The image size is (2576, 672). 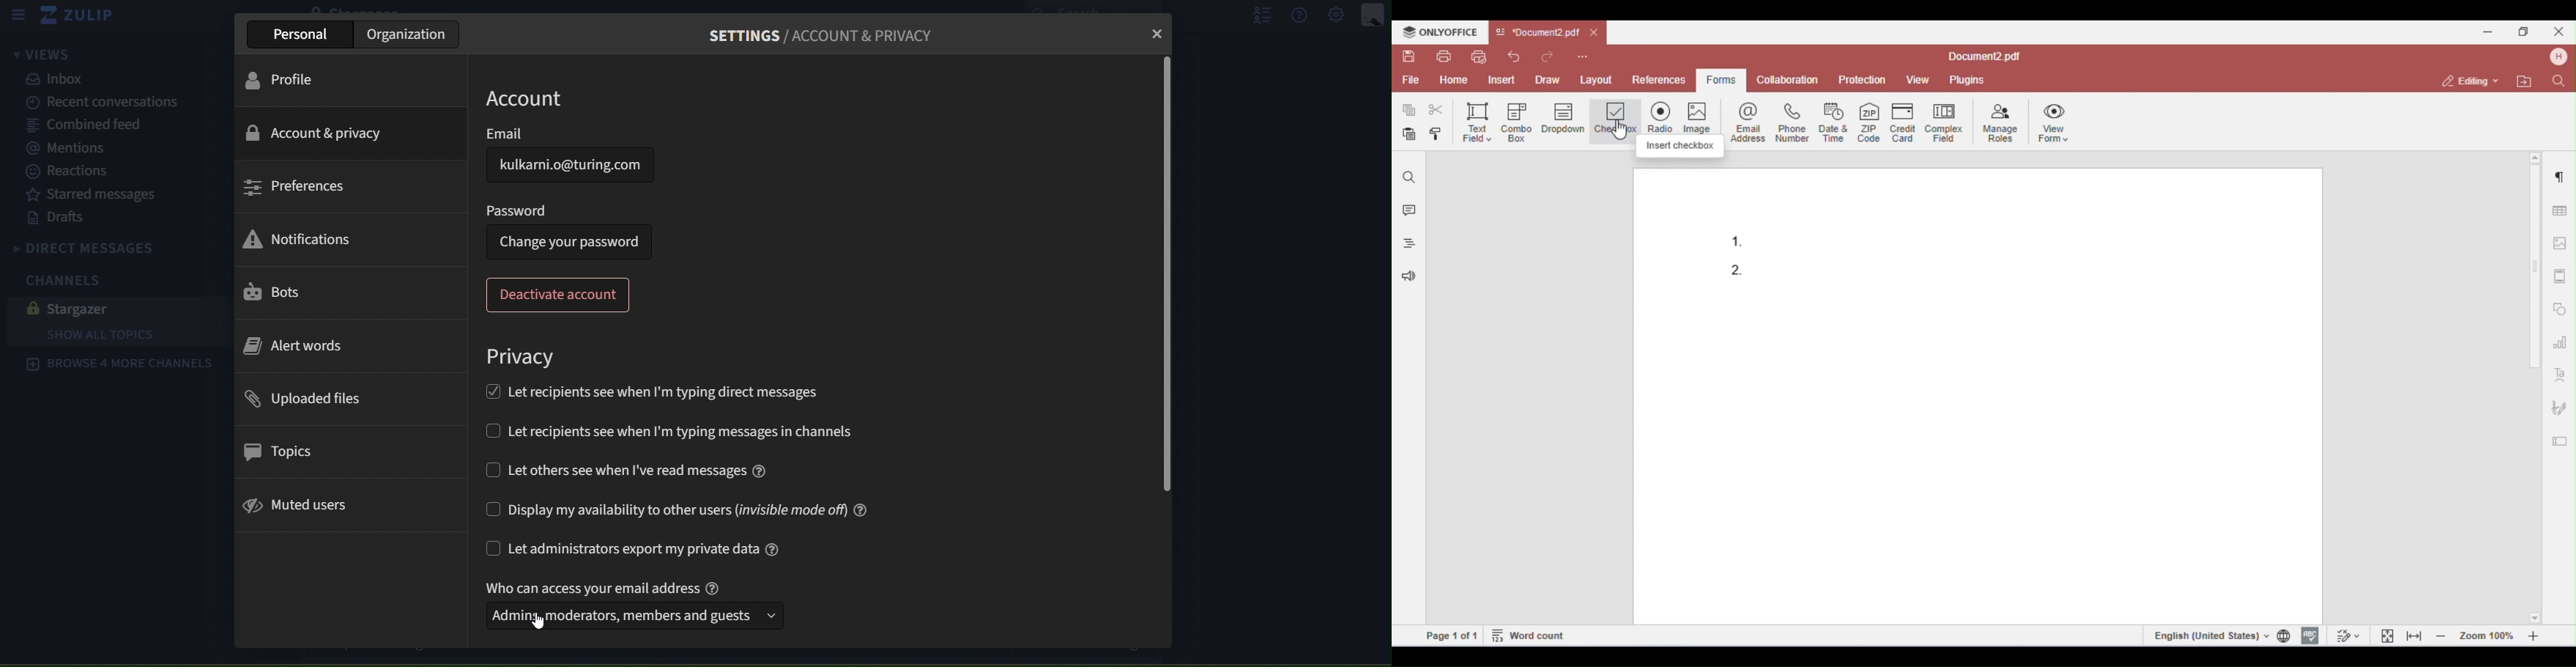 What do you see at coordinates (82, 172) in the screenshot?
I see `reactions` at bounding box center [82, 172].